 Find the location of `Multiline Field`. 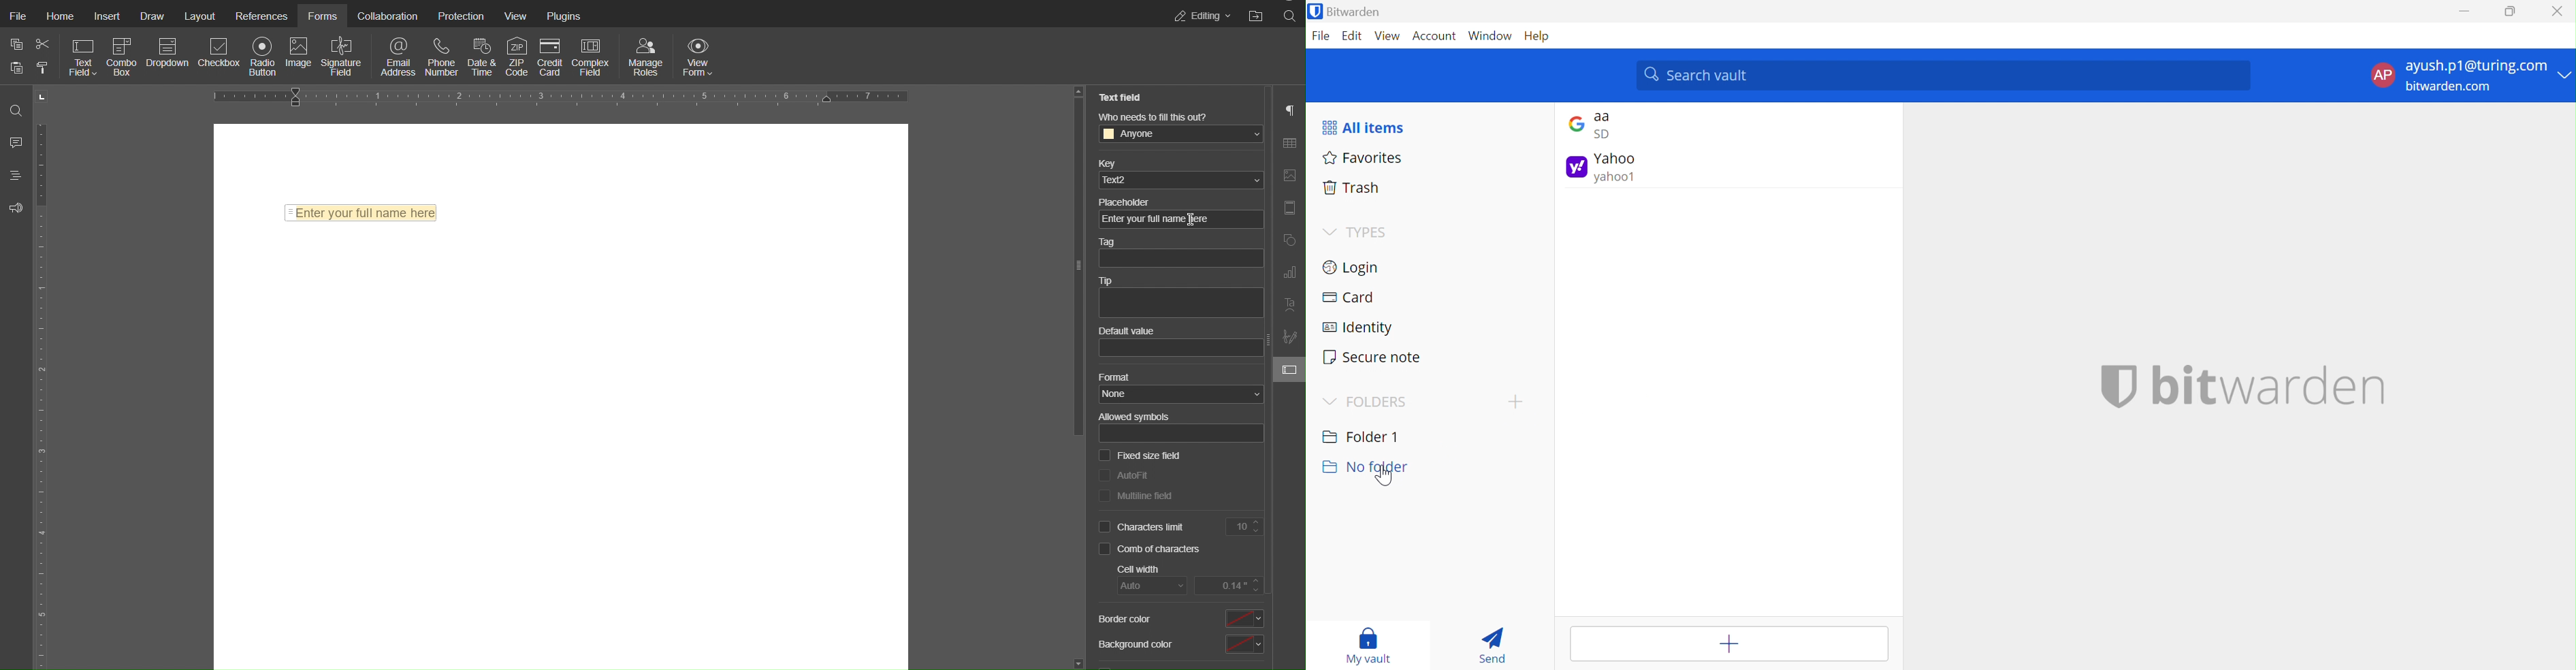

Multiline Field is located at coordinates (1137, 495).